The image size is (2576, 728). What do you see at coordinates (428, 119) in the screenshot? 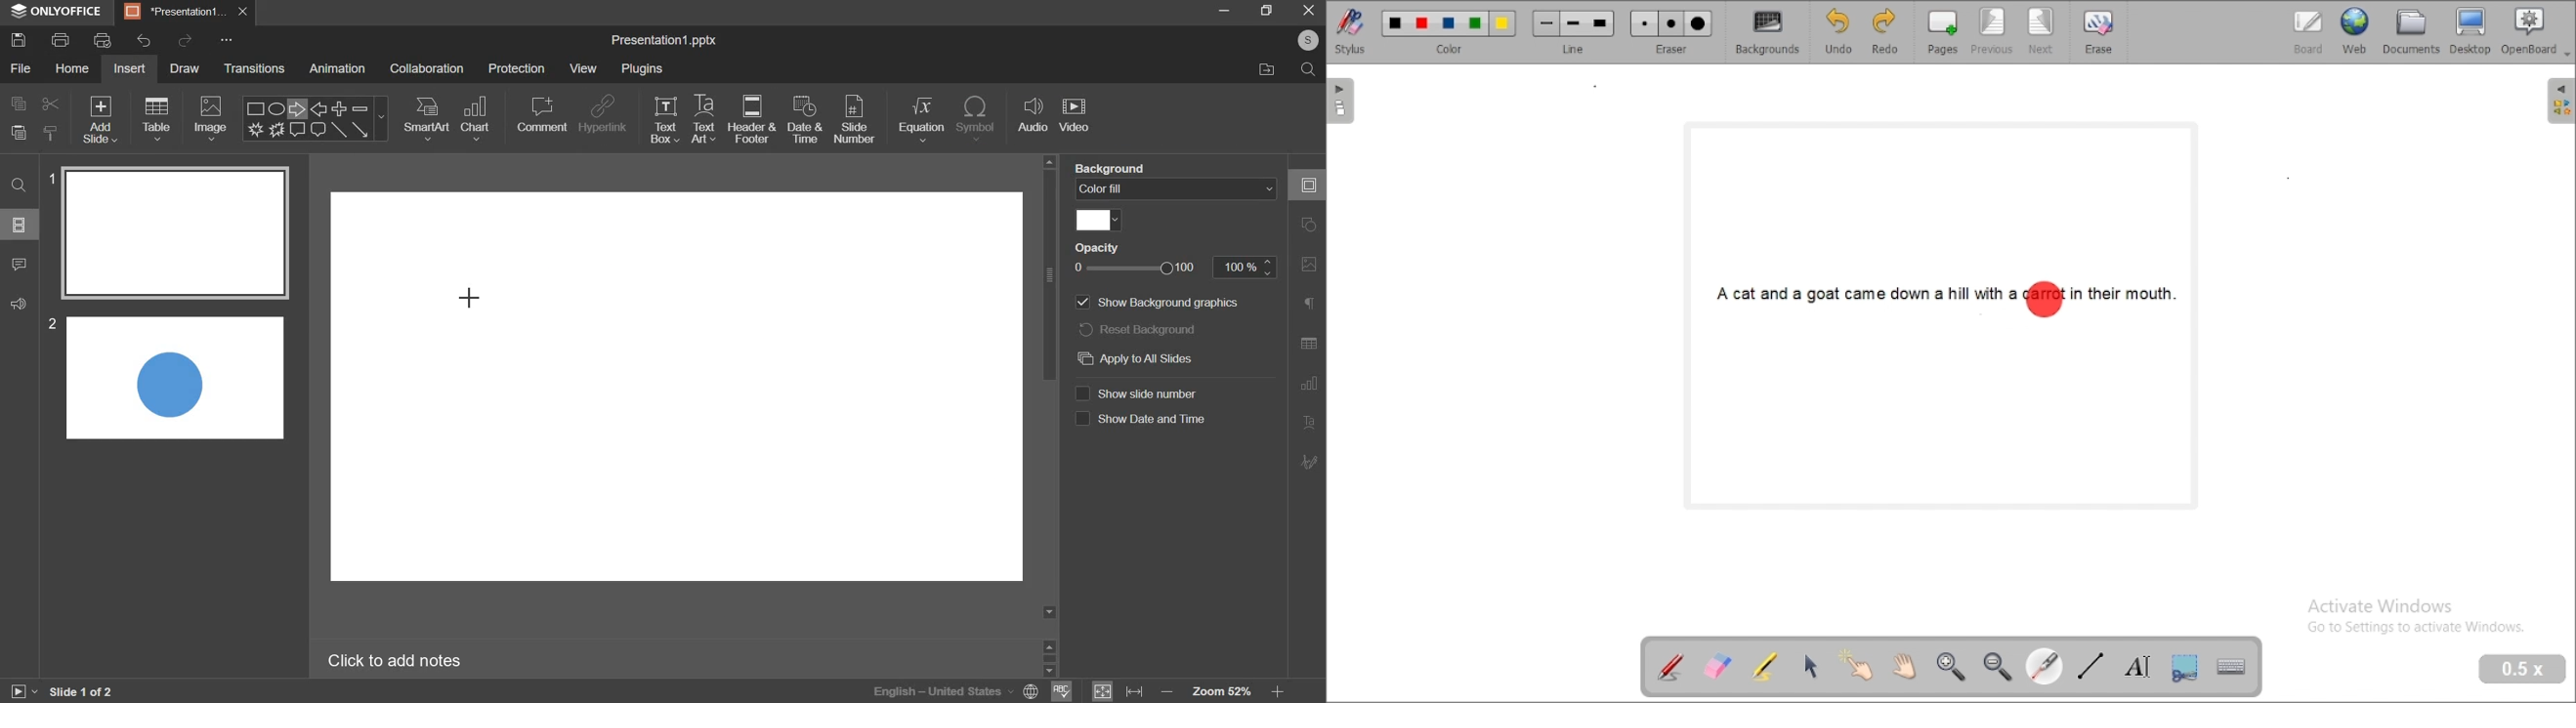
I see `smartart` at bounding box center [428, 119].